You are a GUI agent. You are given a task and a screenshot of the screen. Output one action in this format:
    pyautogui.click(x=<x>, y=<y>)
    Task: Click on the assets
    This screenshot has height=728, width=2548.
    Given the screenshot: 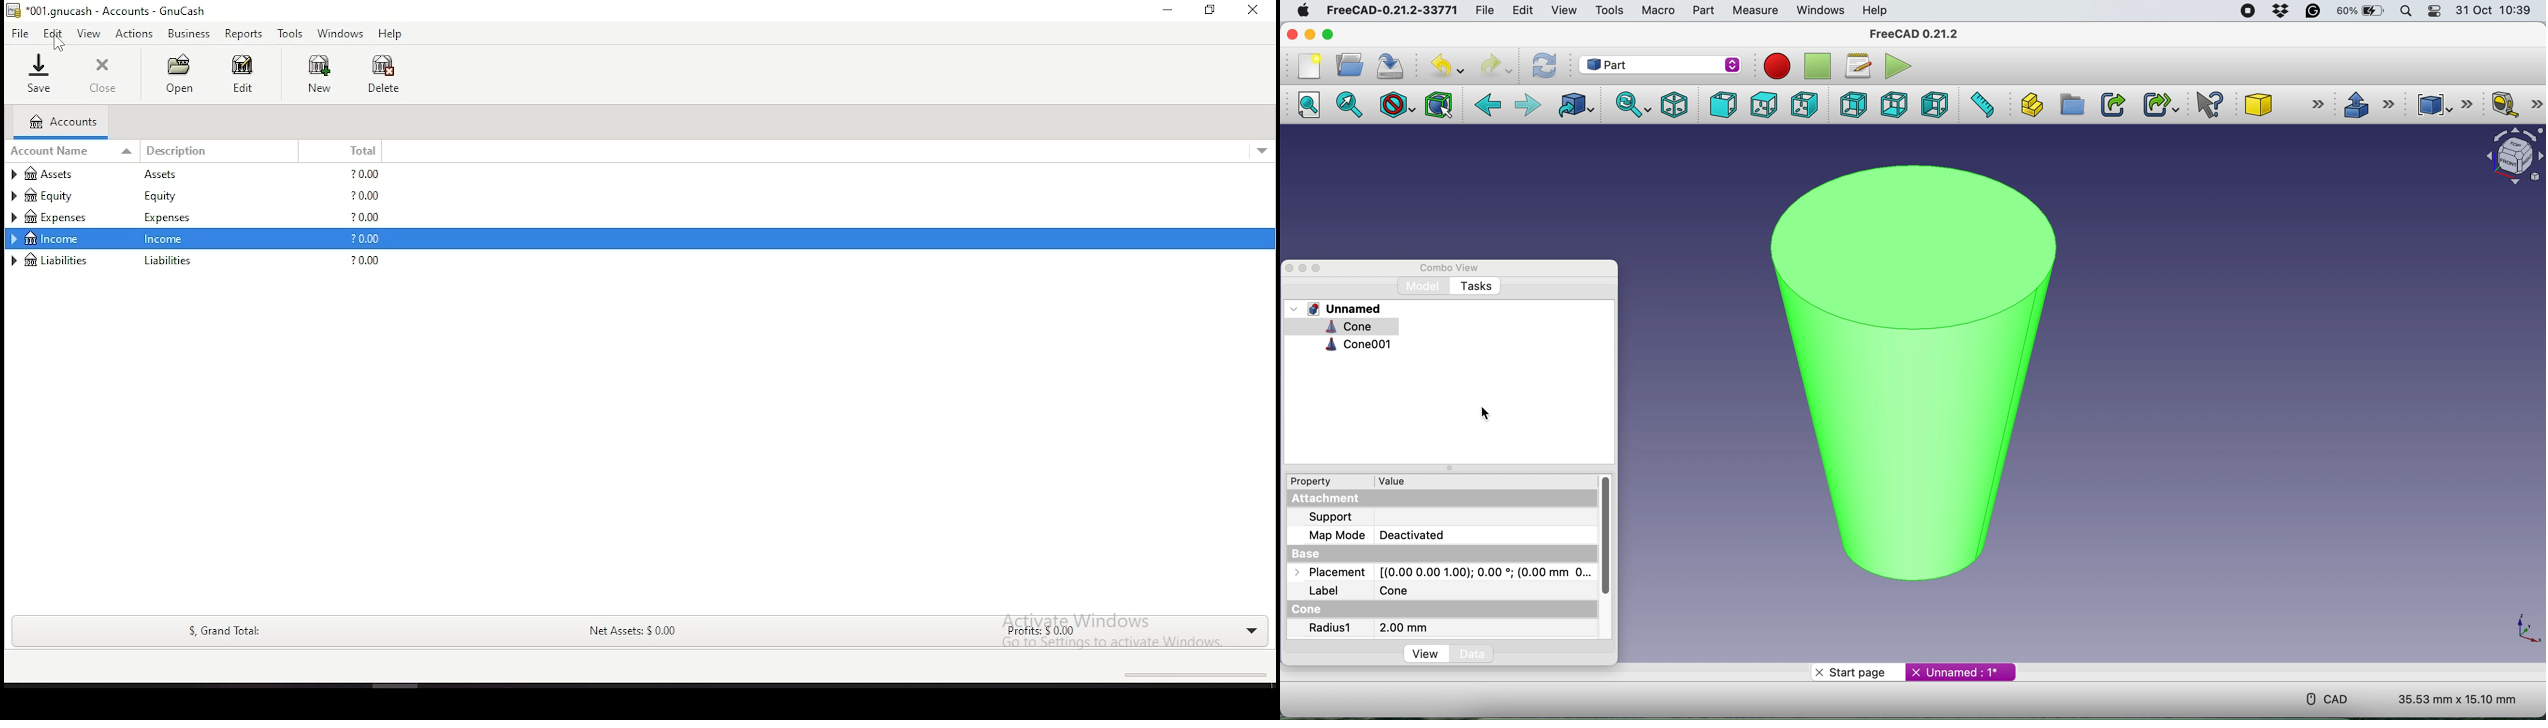 What is the action you would take?
    pyautogui.click(x=170, y=175)
    